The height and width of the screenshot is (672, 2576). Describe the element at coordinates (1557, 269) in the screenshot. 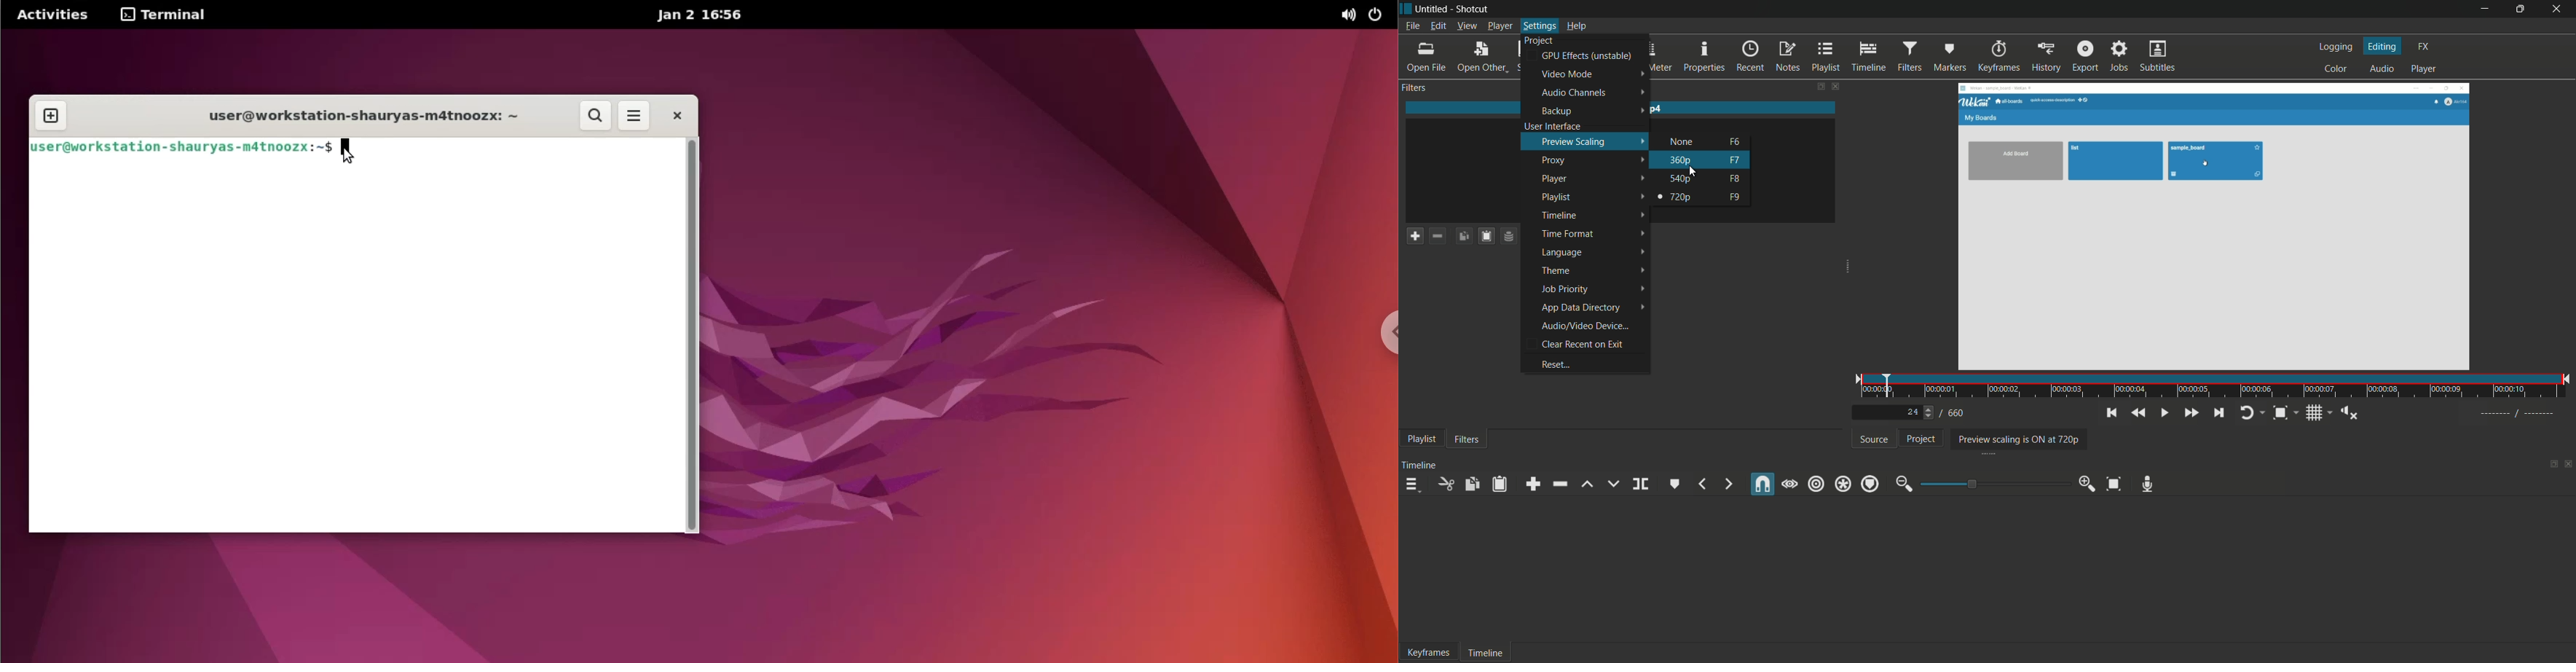

I see `theme` at that location.